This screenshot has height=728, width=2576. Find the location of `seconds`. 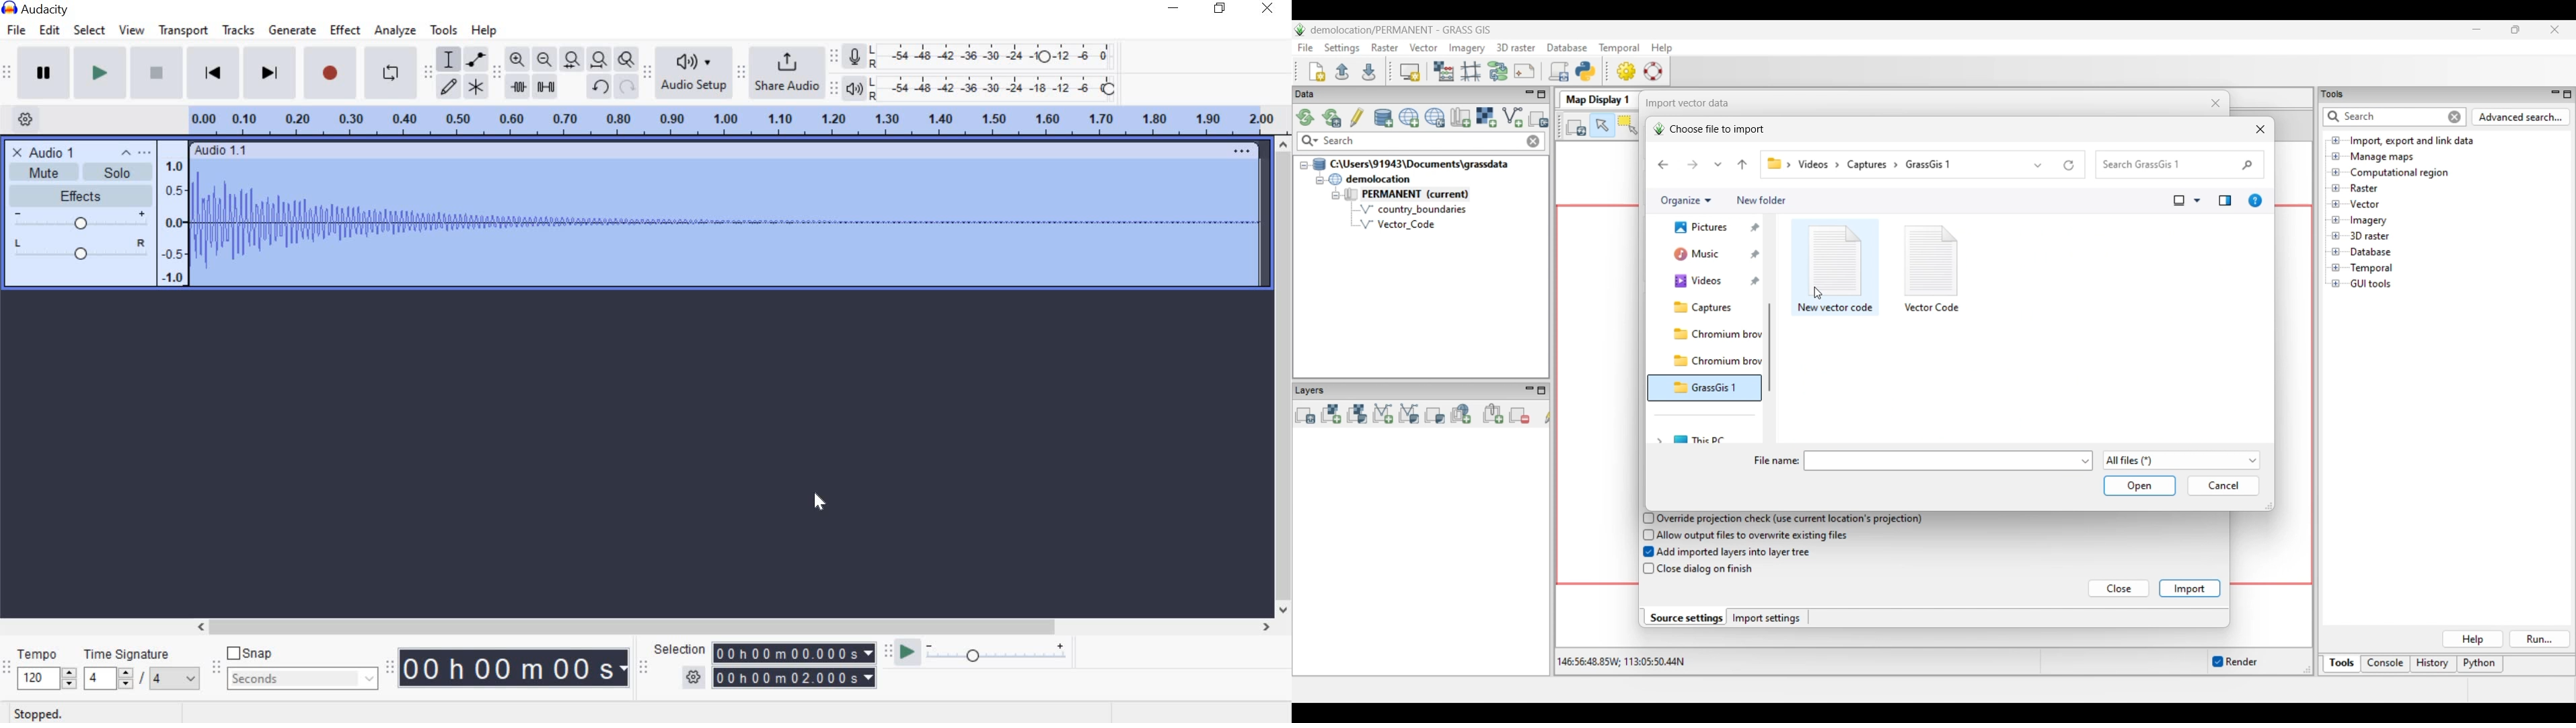

seconds is located at coordinates (303, 679).